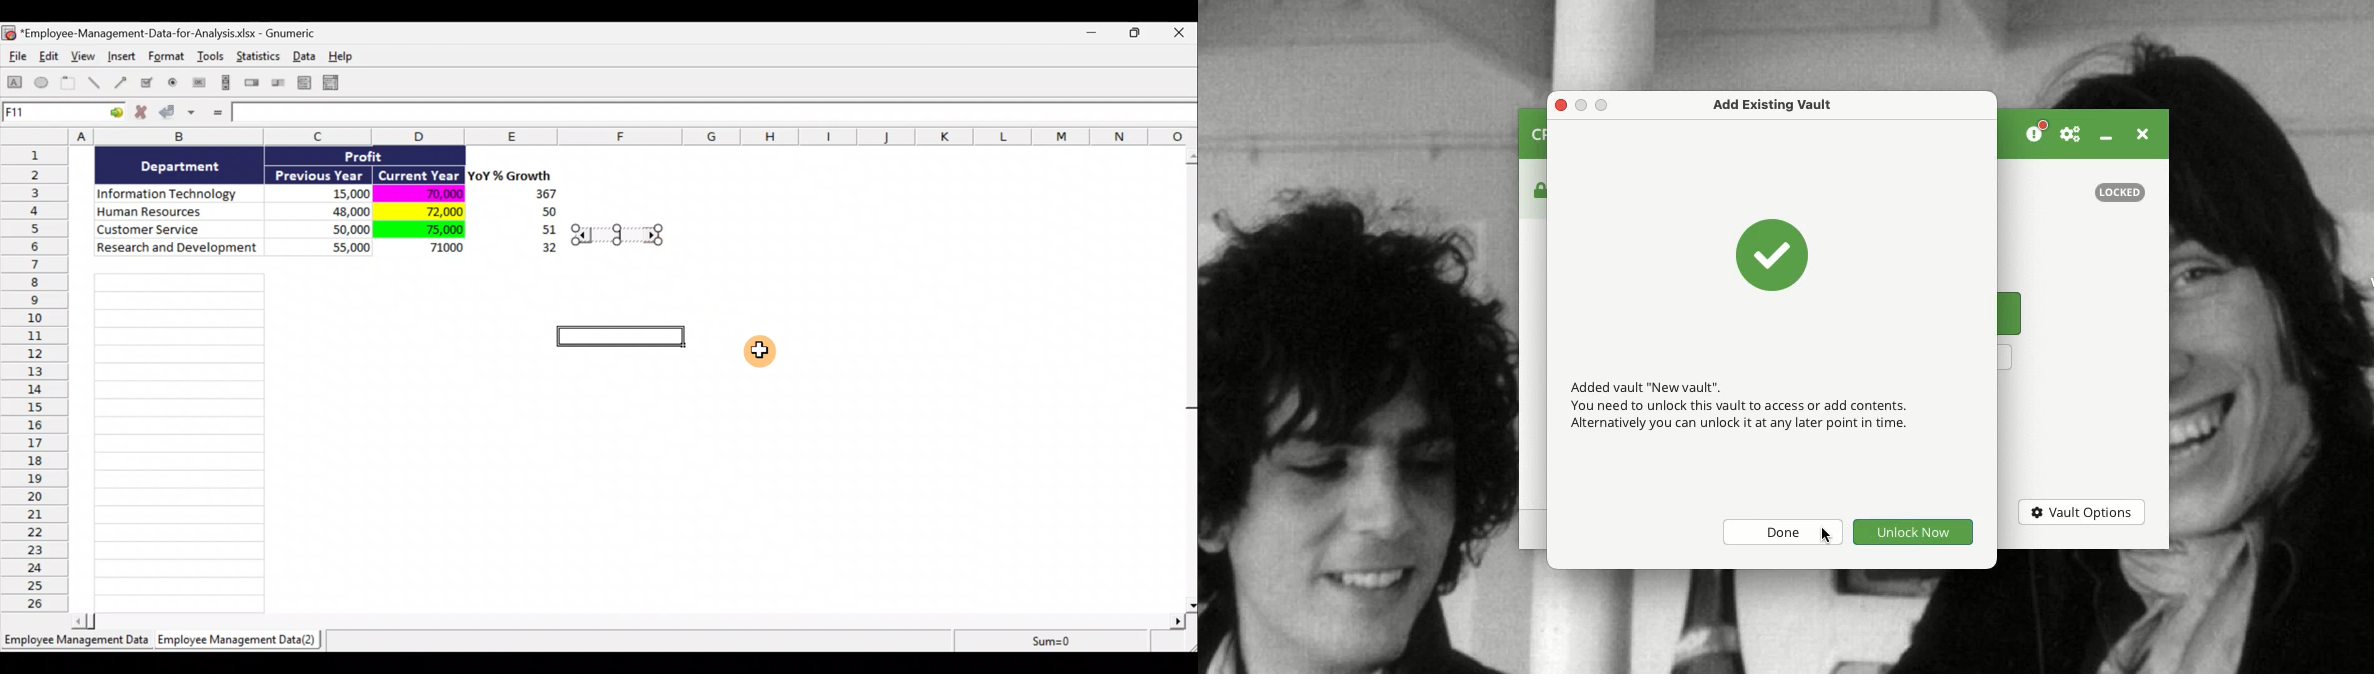 The width and height of the screenshot is (2380, 700). What do you see at coordinates (2142, 136) in the screenshot?
I see `Close` at bounding box center [2142, 136].